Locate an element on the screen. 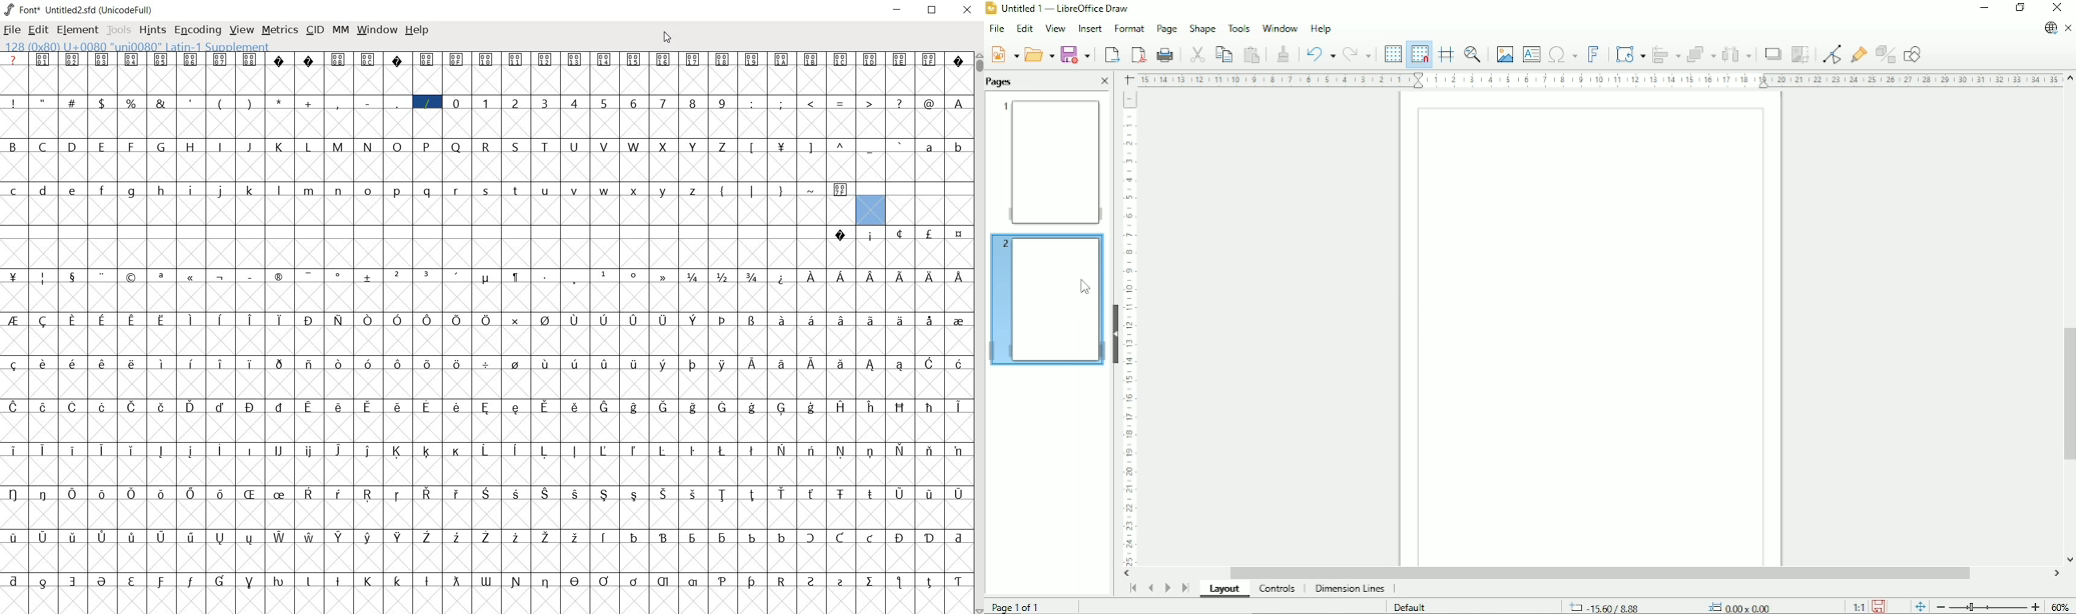 The width and height of the screenshot is (2100, 616). Edit is located at coordinates (1023, 29).